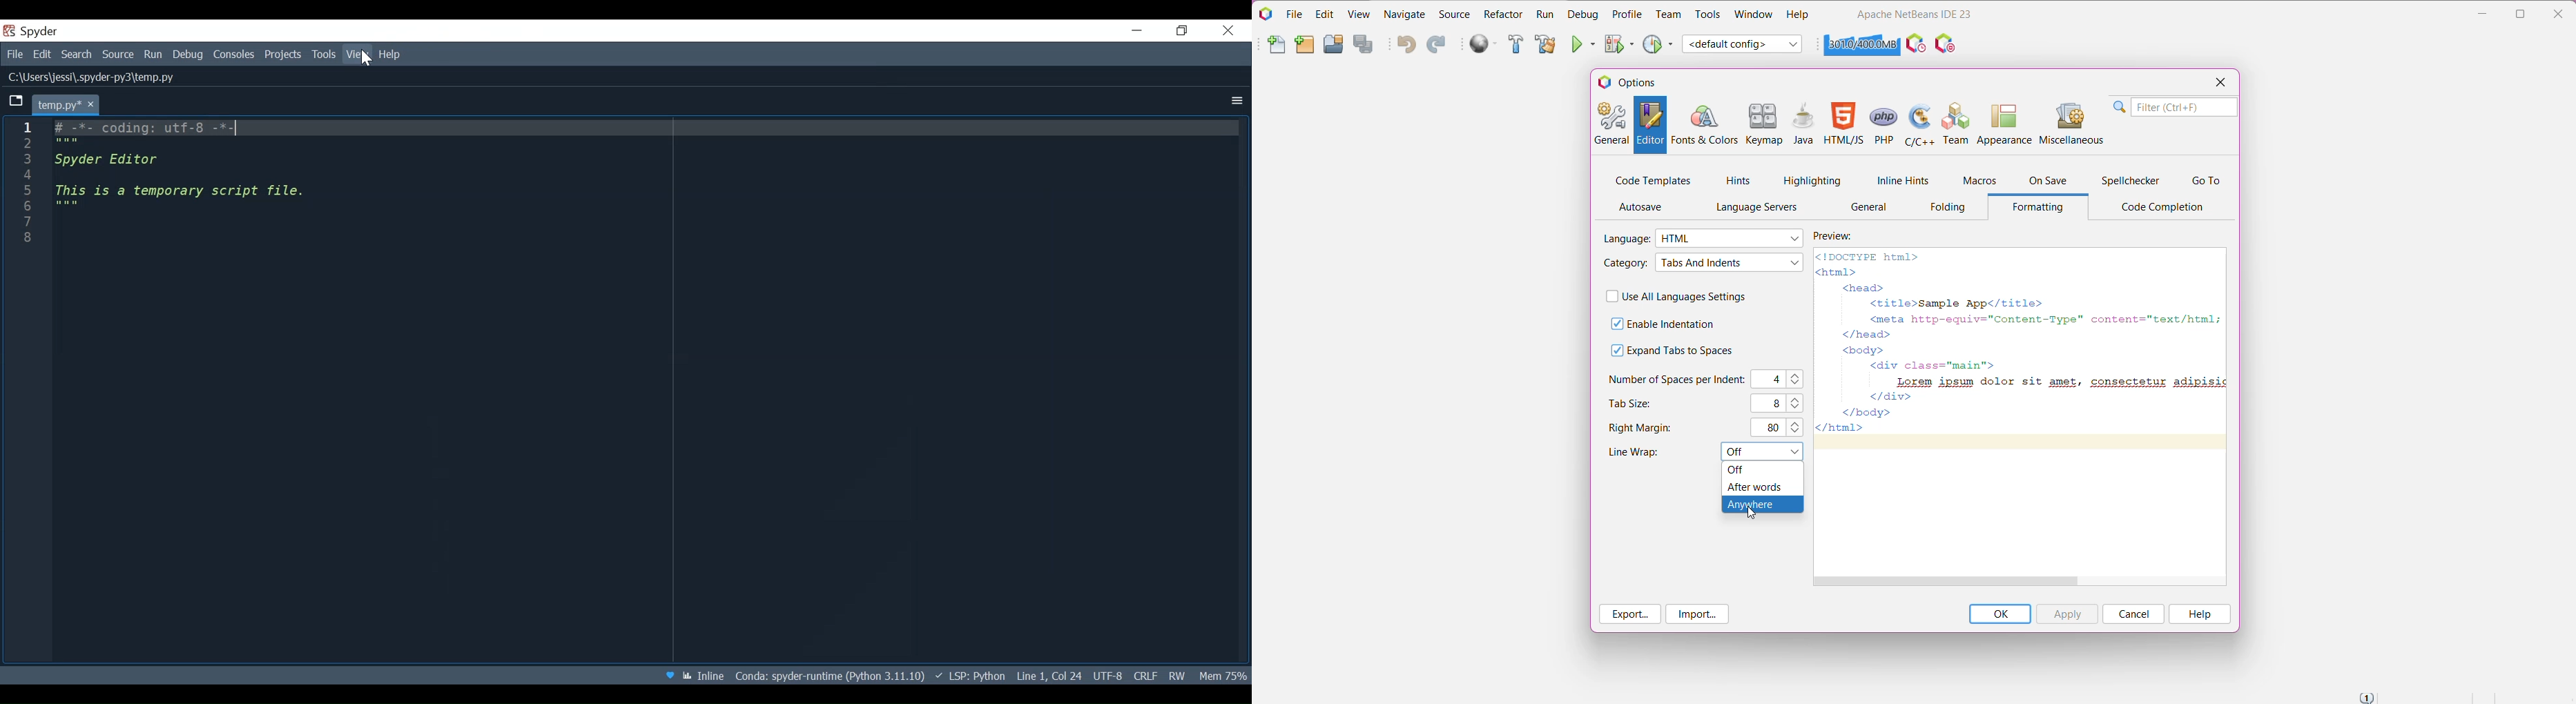 This screenshot has width=2576, height=728. I want to click on Debug, so click(187, 54).